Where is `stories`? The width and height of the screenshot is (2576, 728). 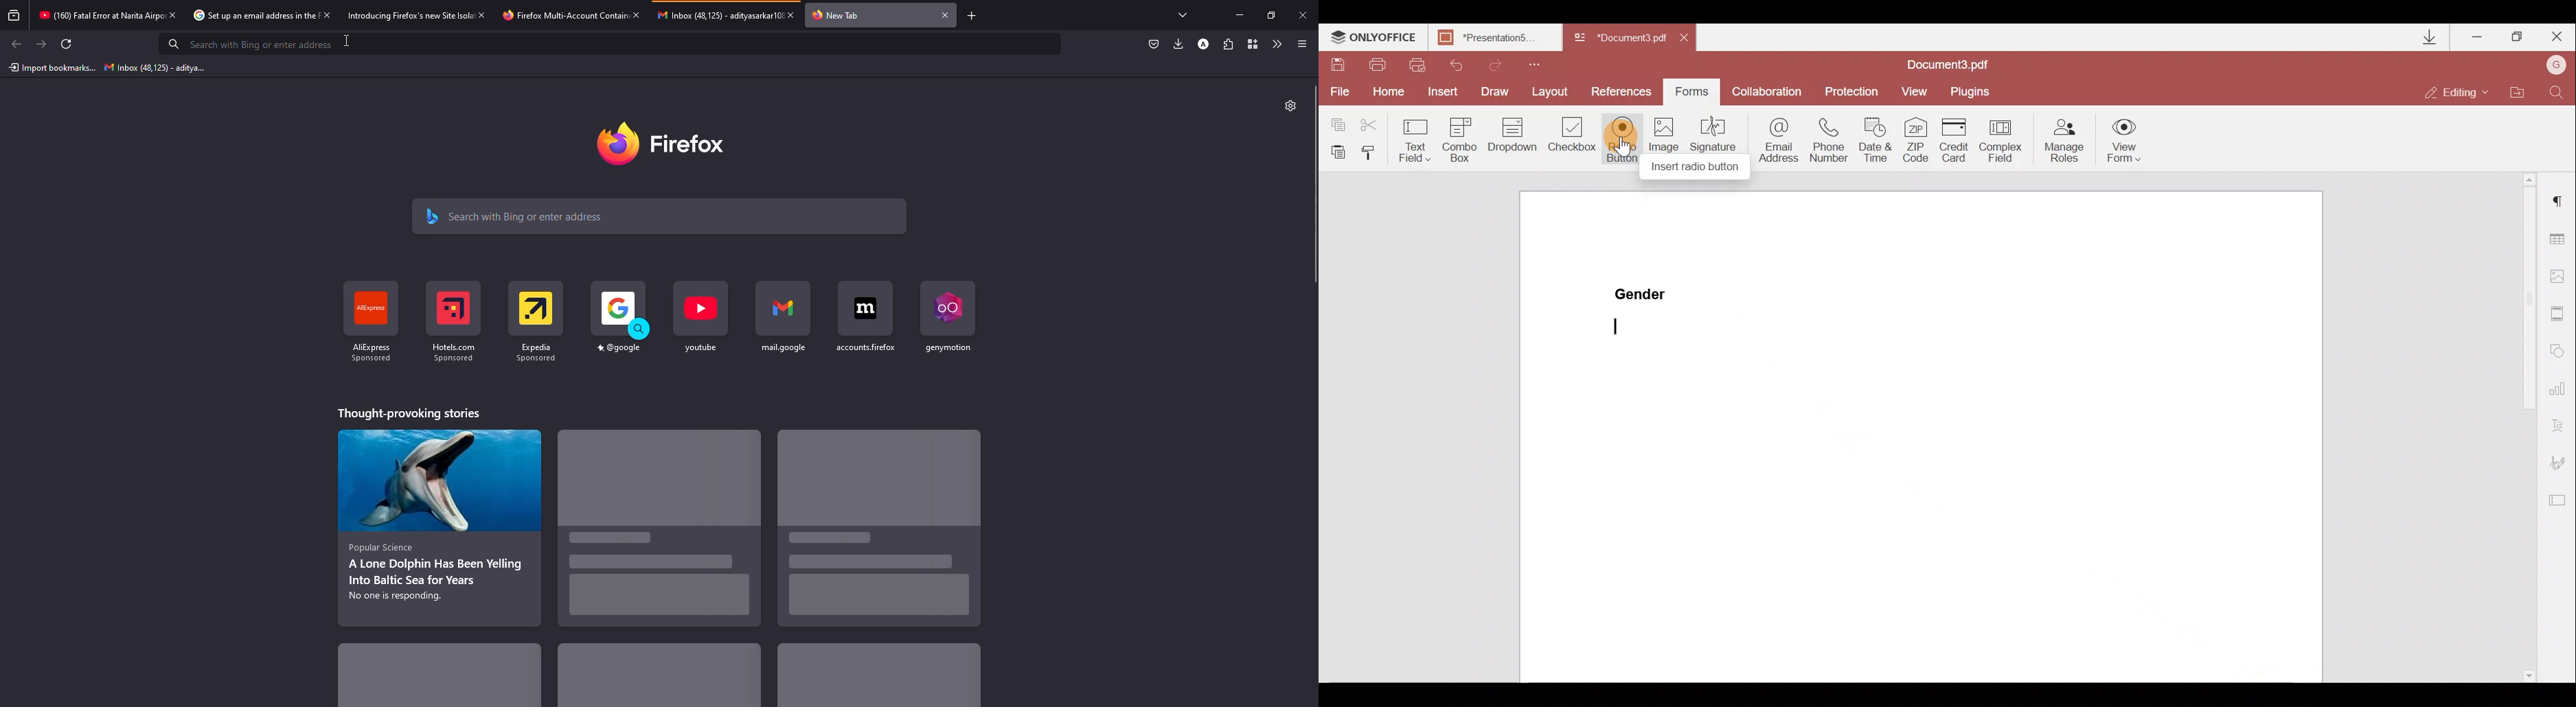 stories is located at coordinates (661, 533).